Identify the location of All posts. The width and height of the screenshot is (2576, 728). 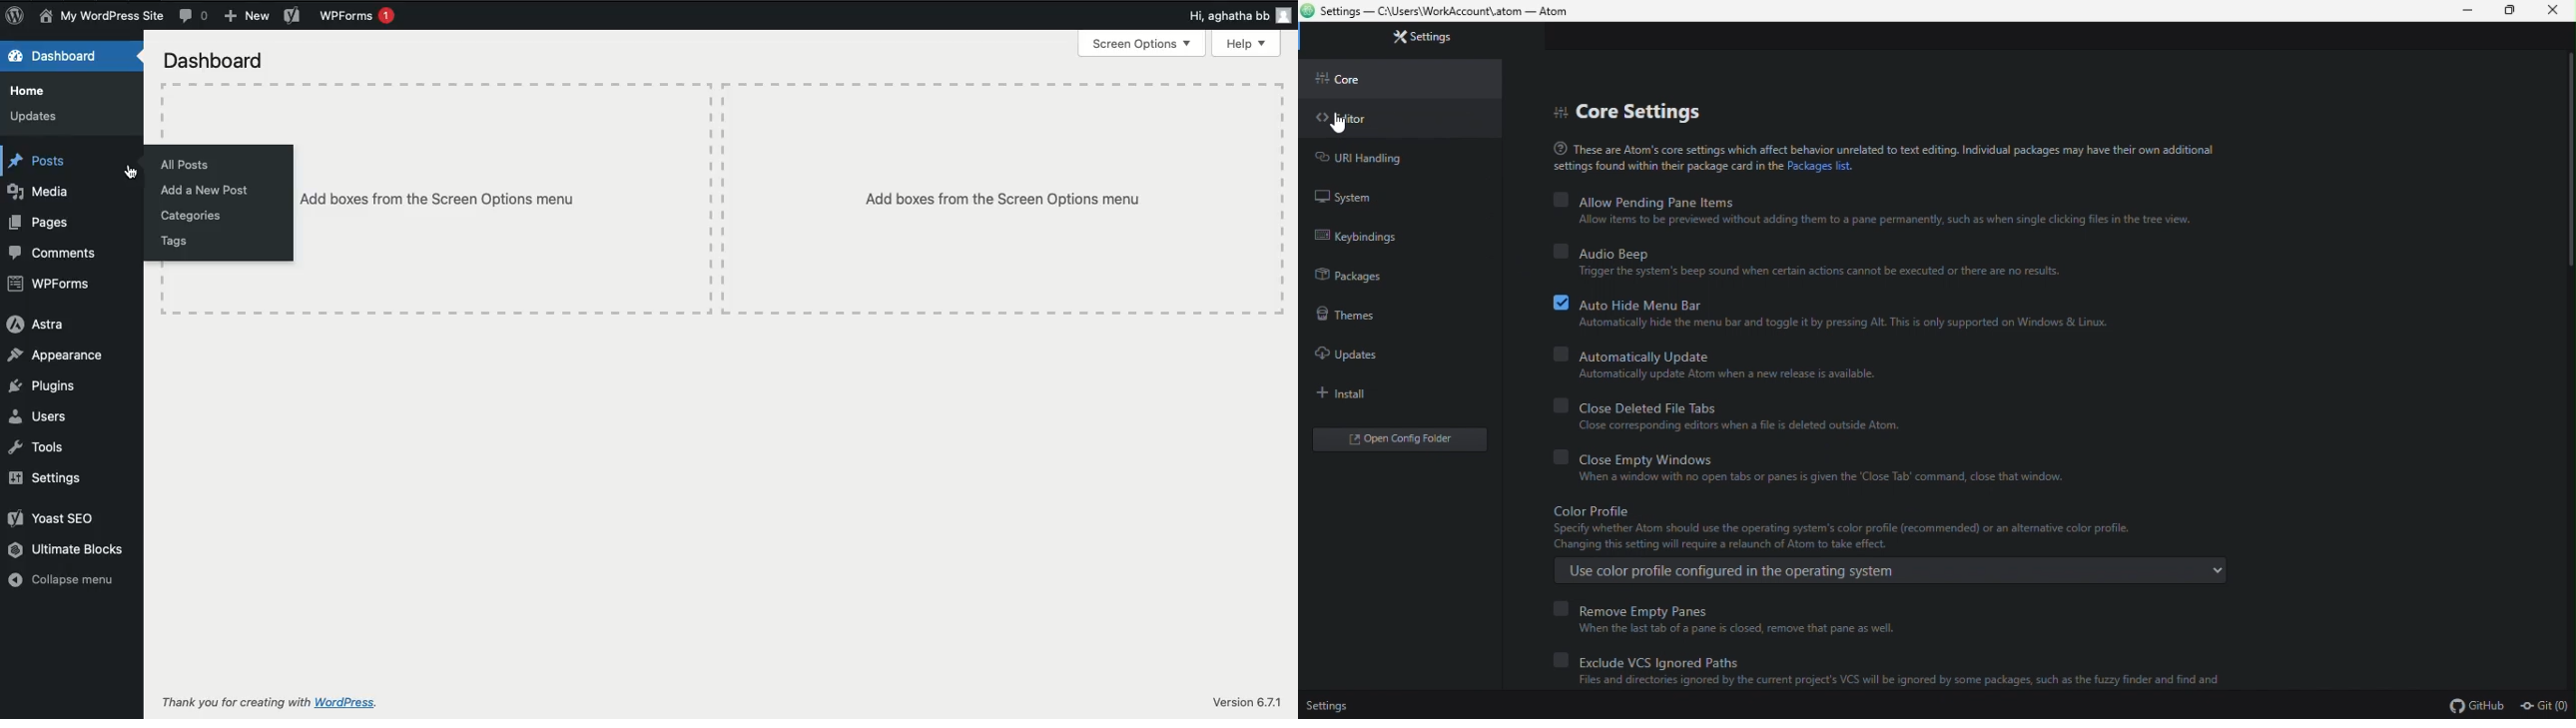
(186, 164).